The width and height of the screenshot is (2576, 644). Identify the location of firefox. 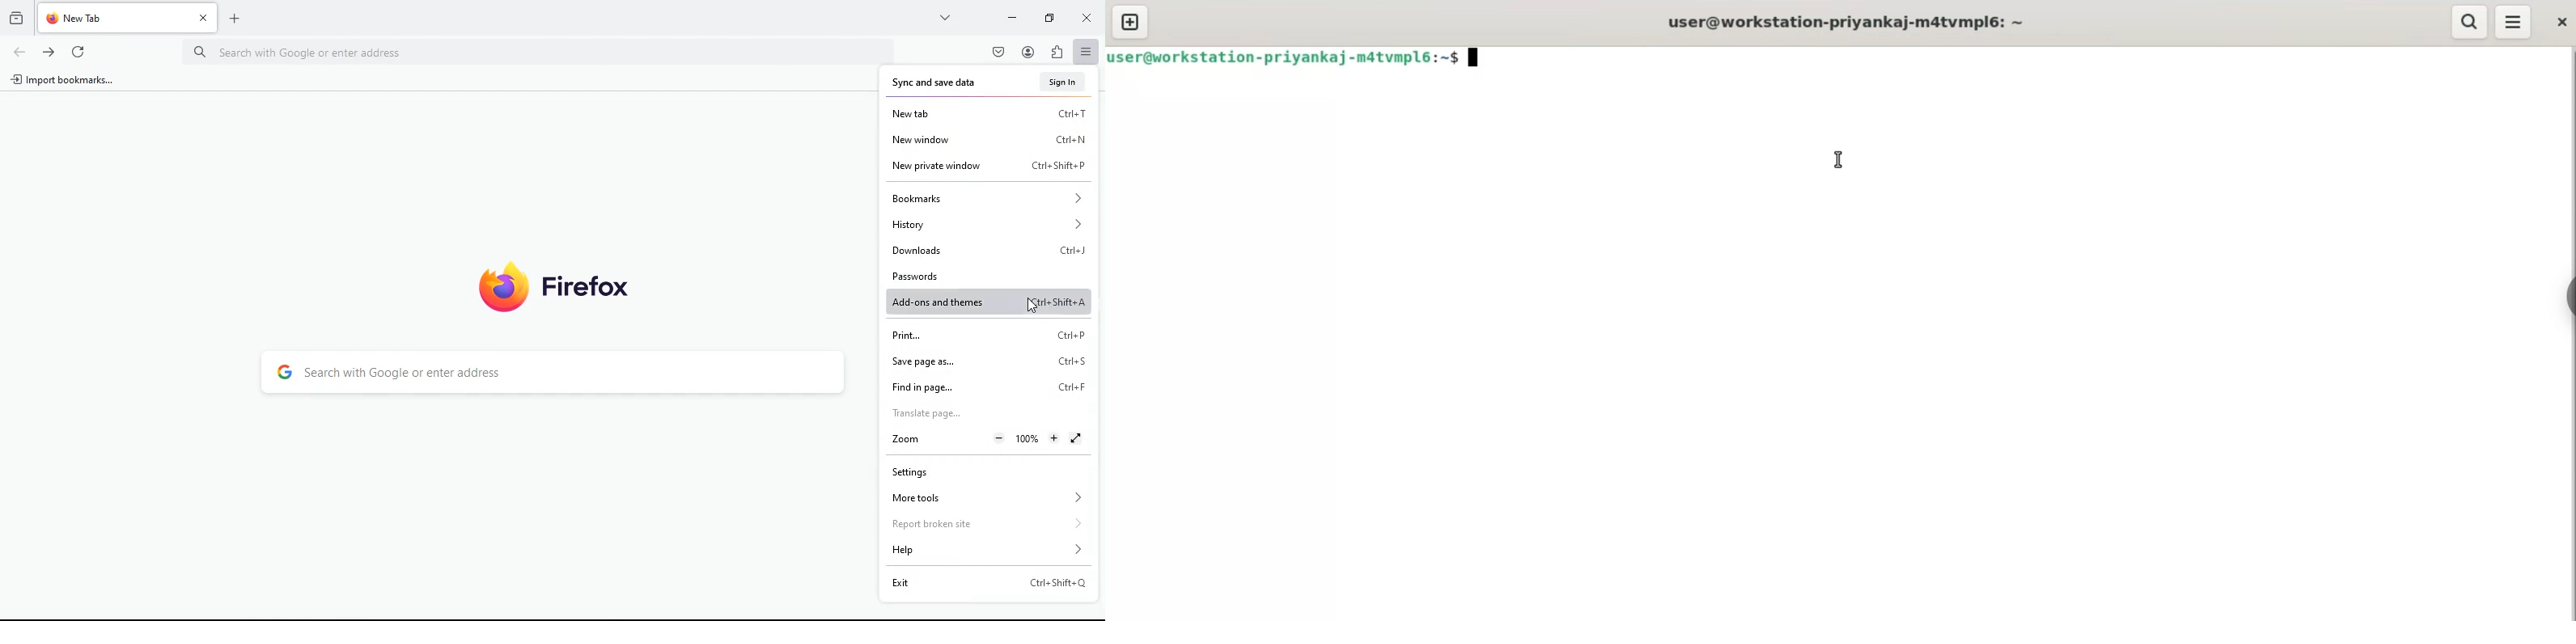
(558, 288).